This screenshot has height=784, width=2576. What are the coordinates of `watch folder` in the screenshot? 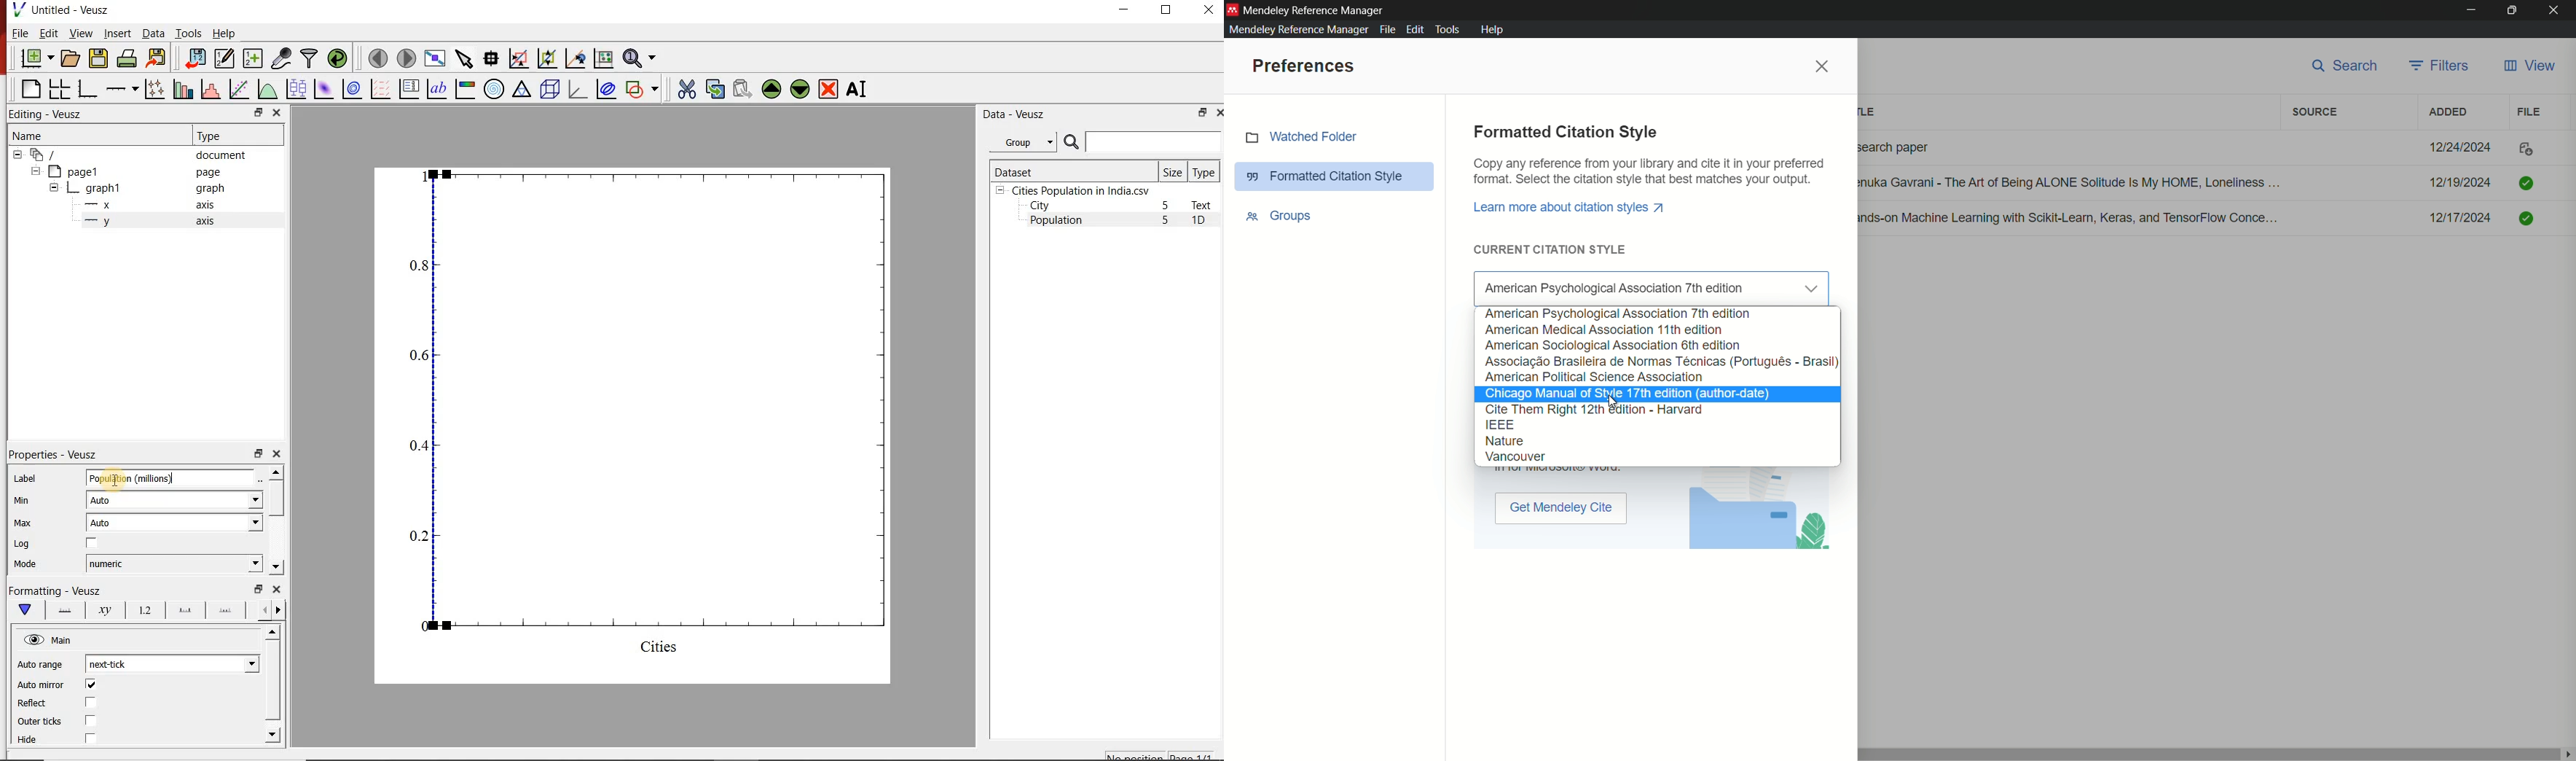 It's located at (1337, 137).